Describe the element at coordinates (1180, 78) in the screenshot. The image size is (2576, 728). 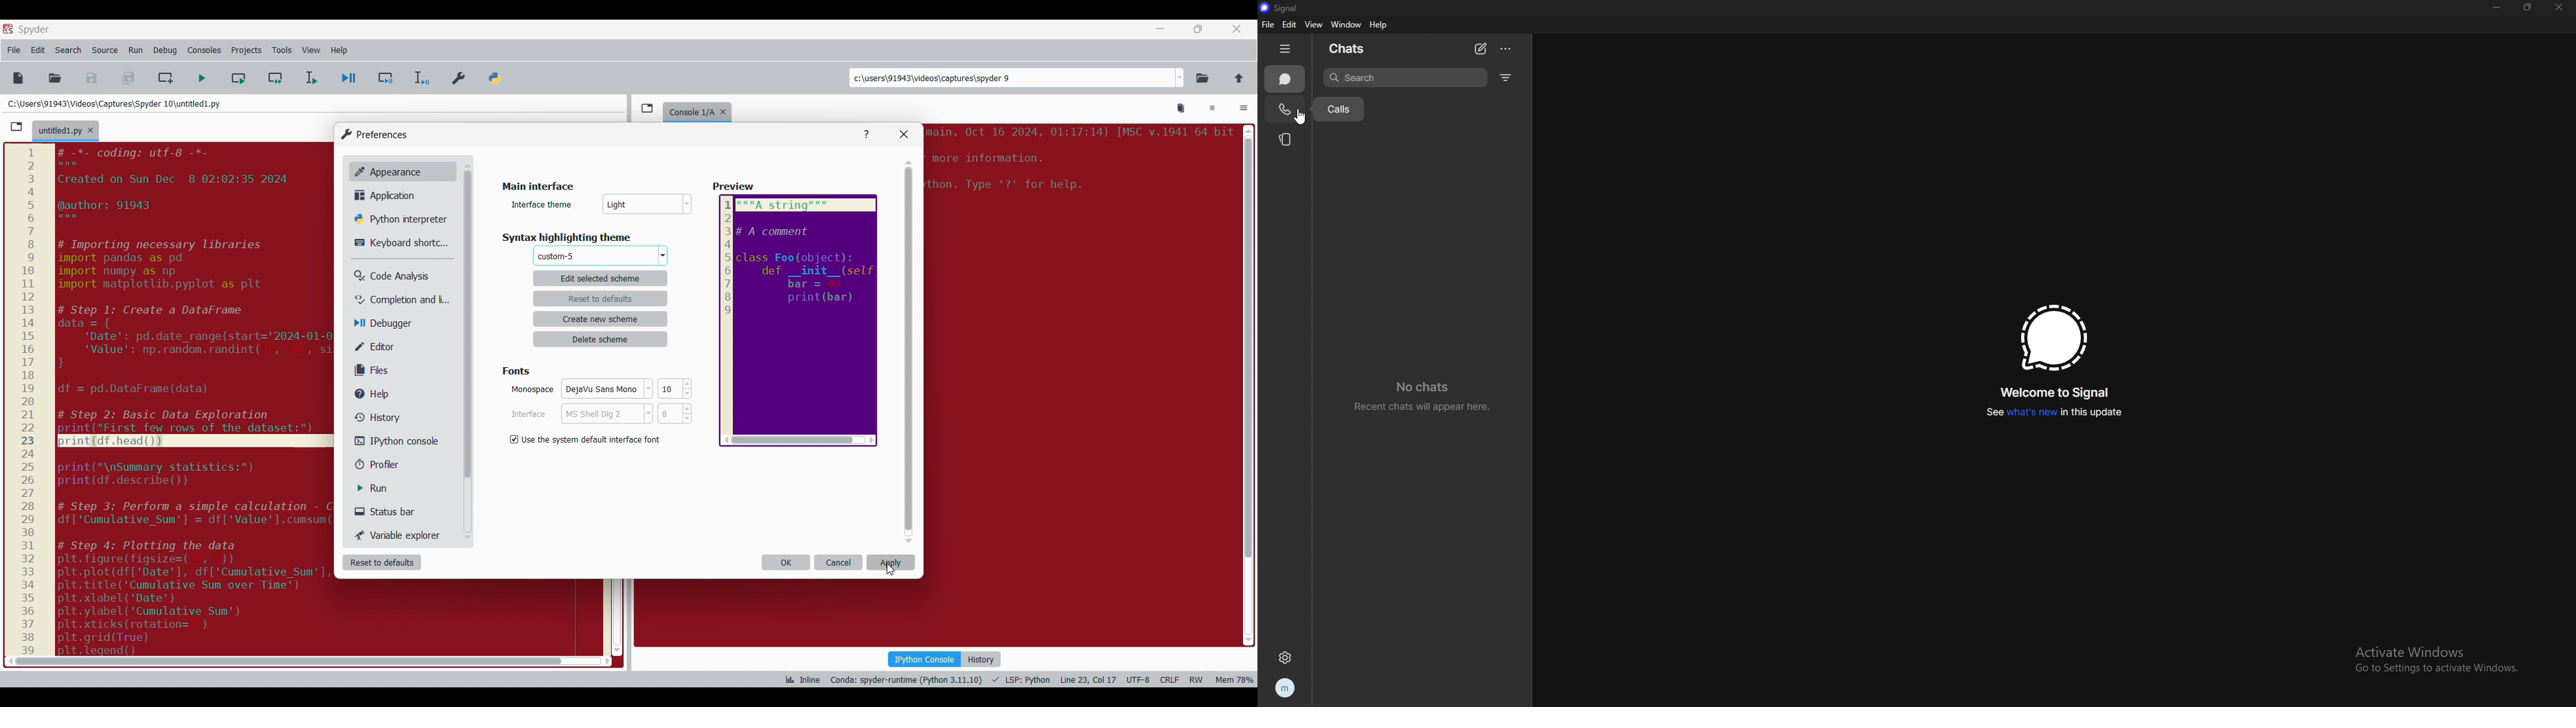
I see `Location options` at that location.